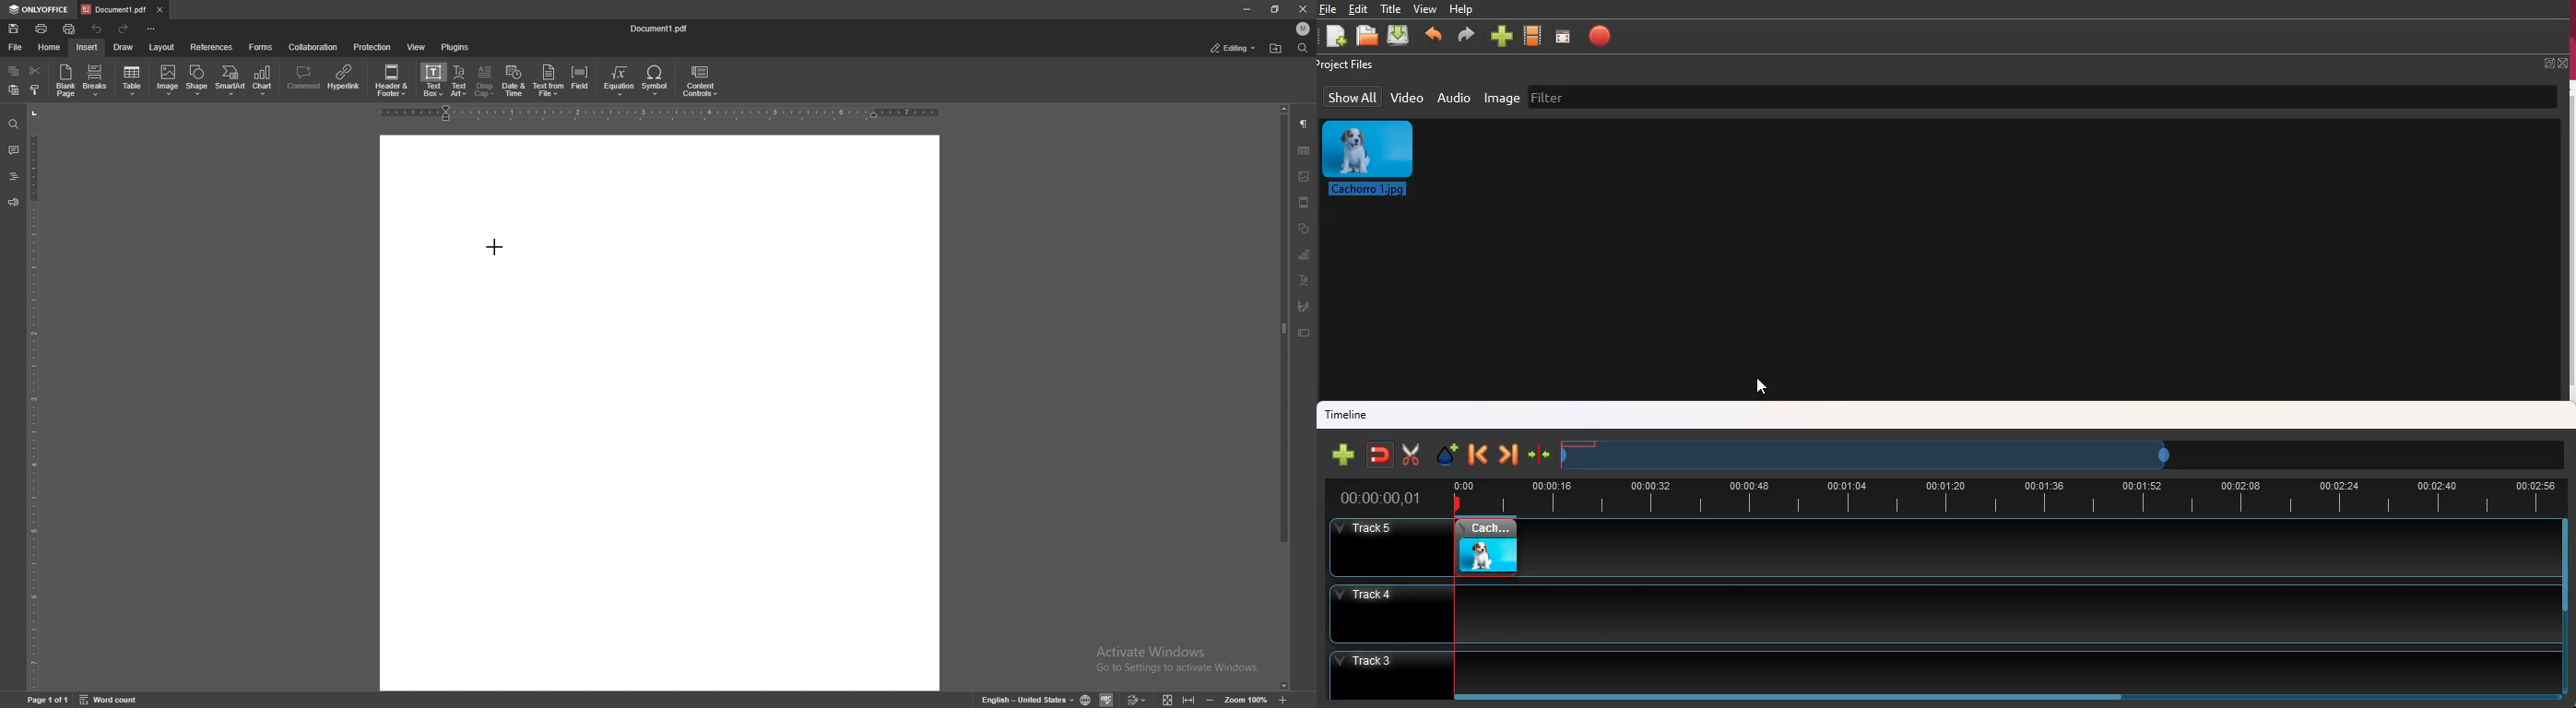 The width and height of the screenshot is (2576, 728). Describe the element at coordinates (1087, 700) in the screenshot. I see `set doc language` at that location.